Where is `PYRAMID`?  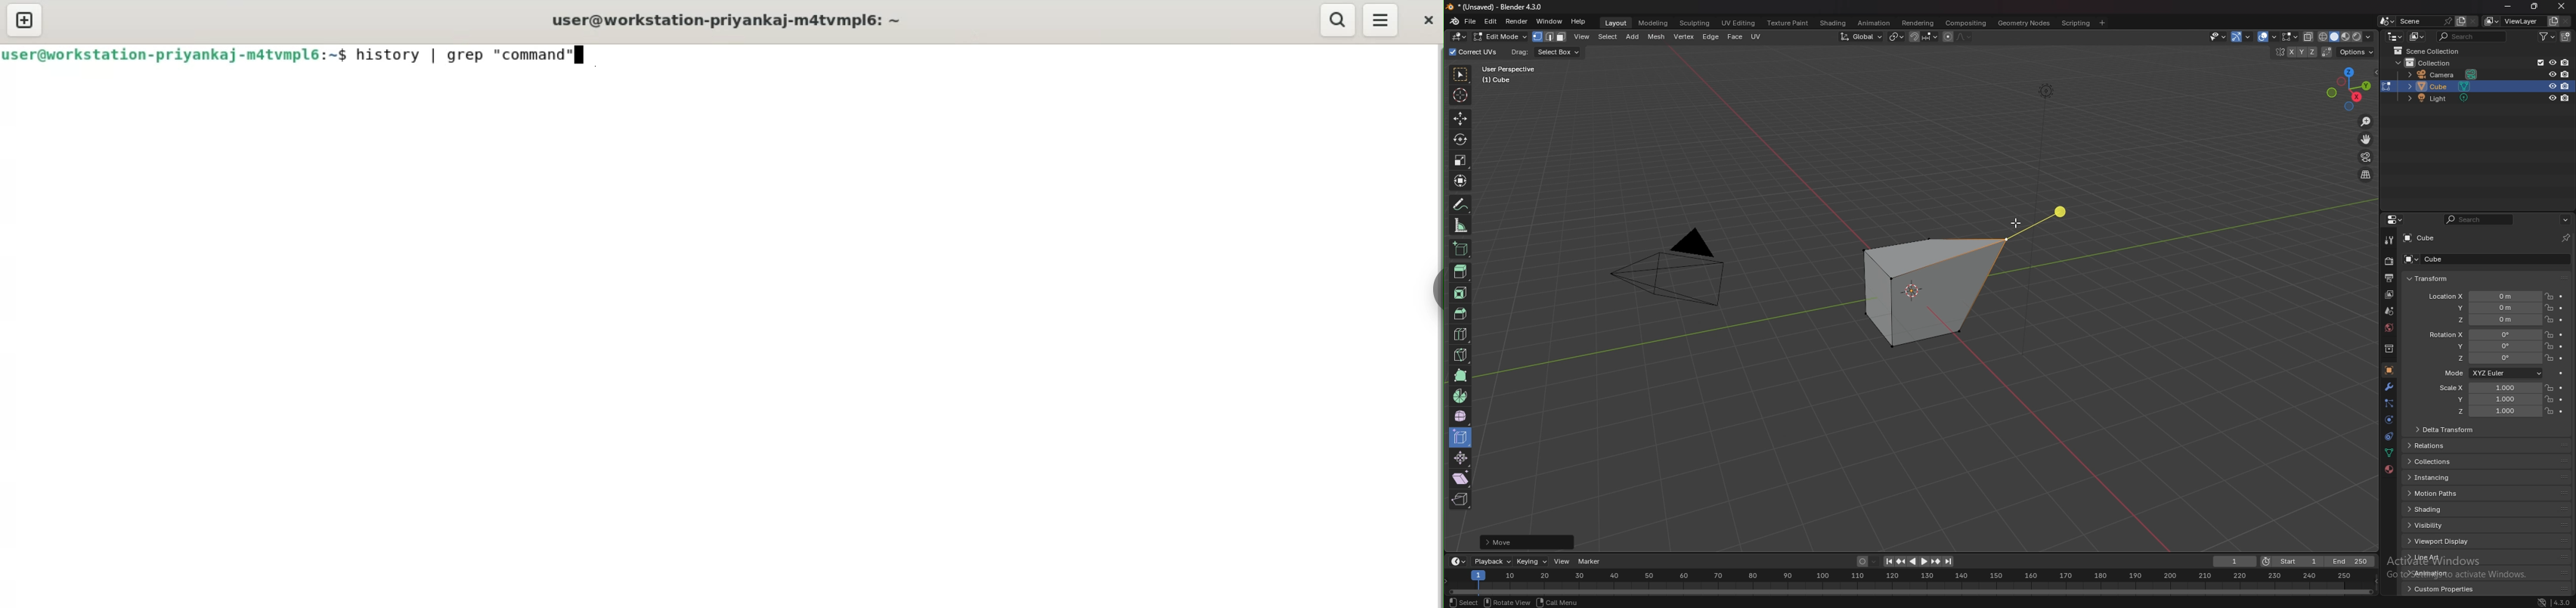
PYRAMID is located at coordinates (1678, 269).